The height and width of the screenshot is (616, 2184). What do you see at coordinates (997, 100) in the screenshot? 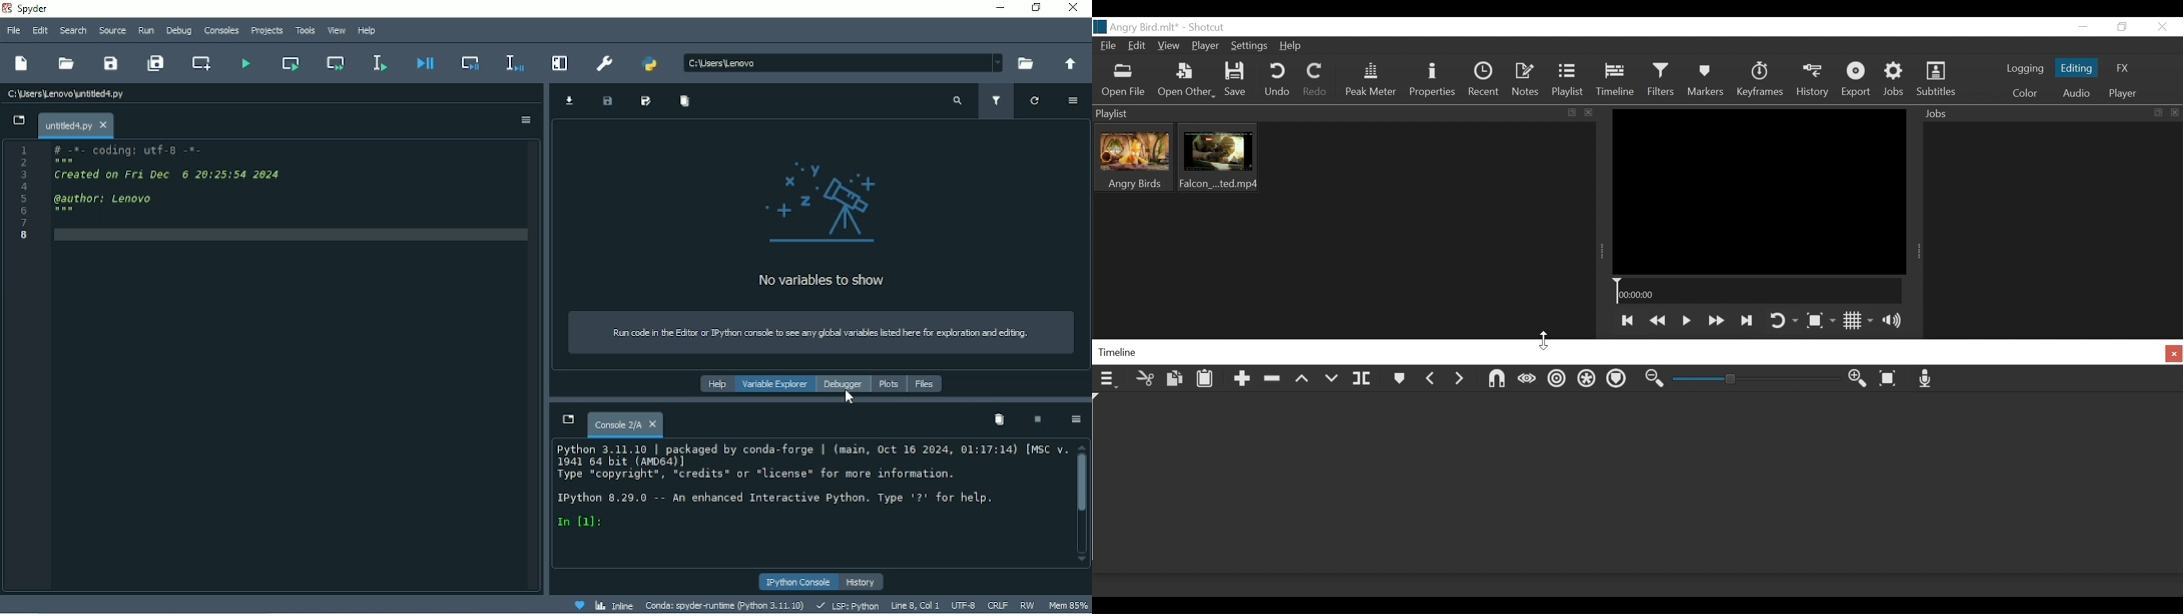
I see `Filter variables` at bounding box center [997, 100].